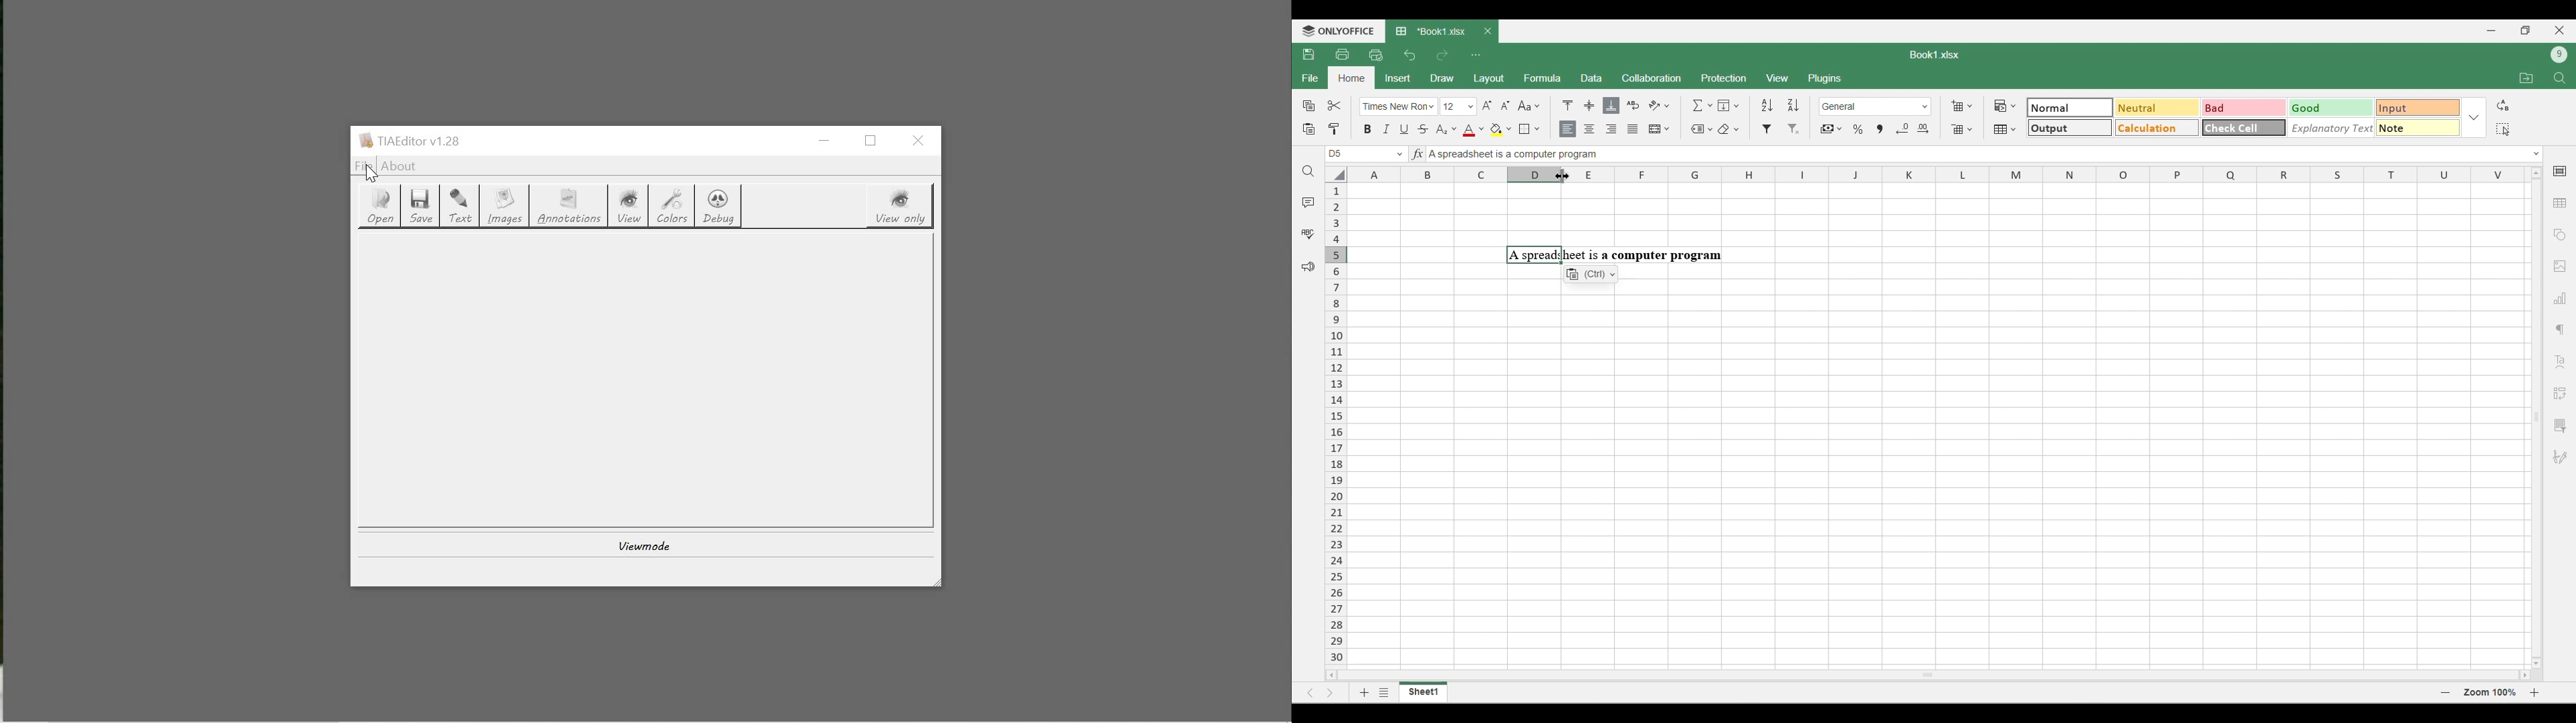 This screenshot has height=728, width=2576. What do you see at coordinates (1600, 130) in the screenshot?
I see `Alignment options` at bounding box center [1600, 130].